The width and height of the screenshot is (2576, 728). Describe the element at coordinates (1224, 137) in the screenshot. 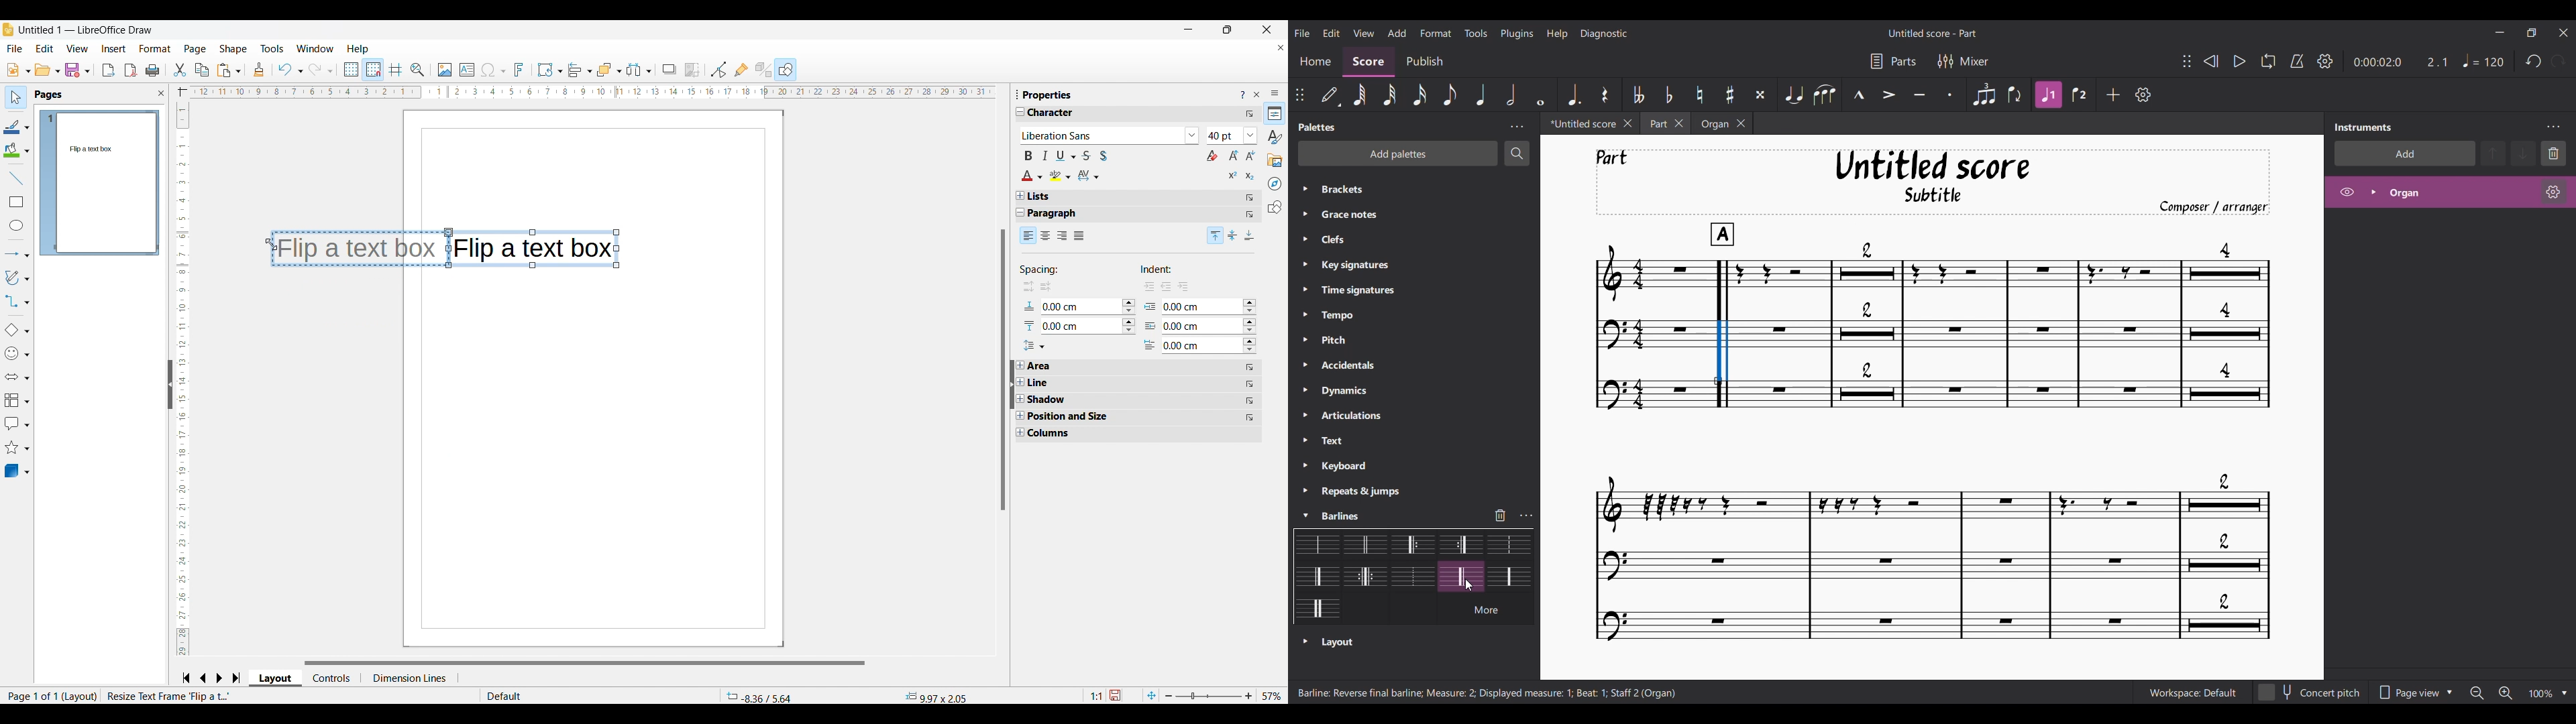

I see `Type in character sizes` at that location.